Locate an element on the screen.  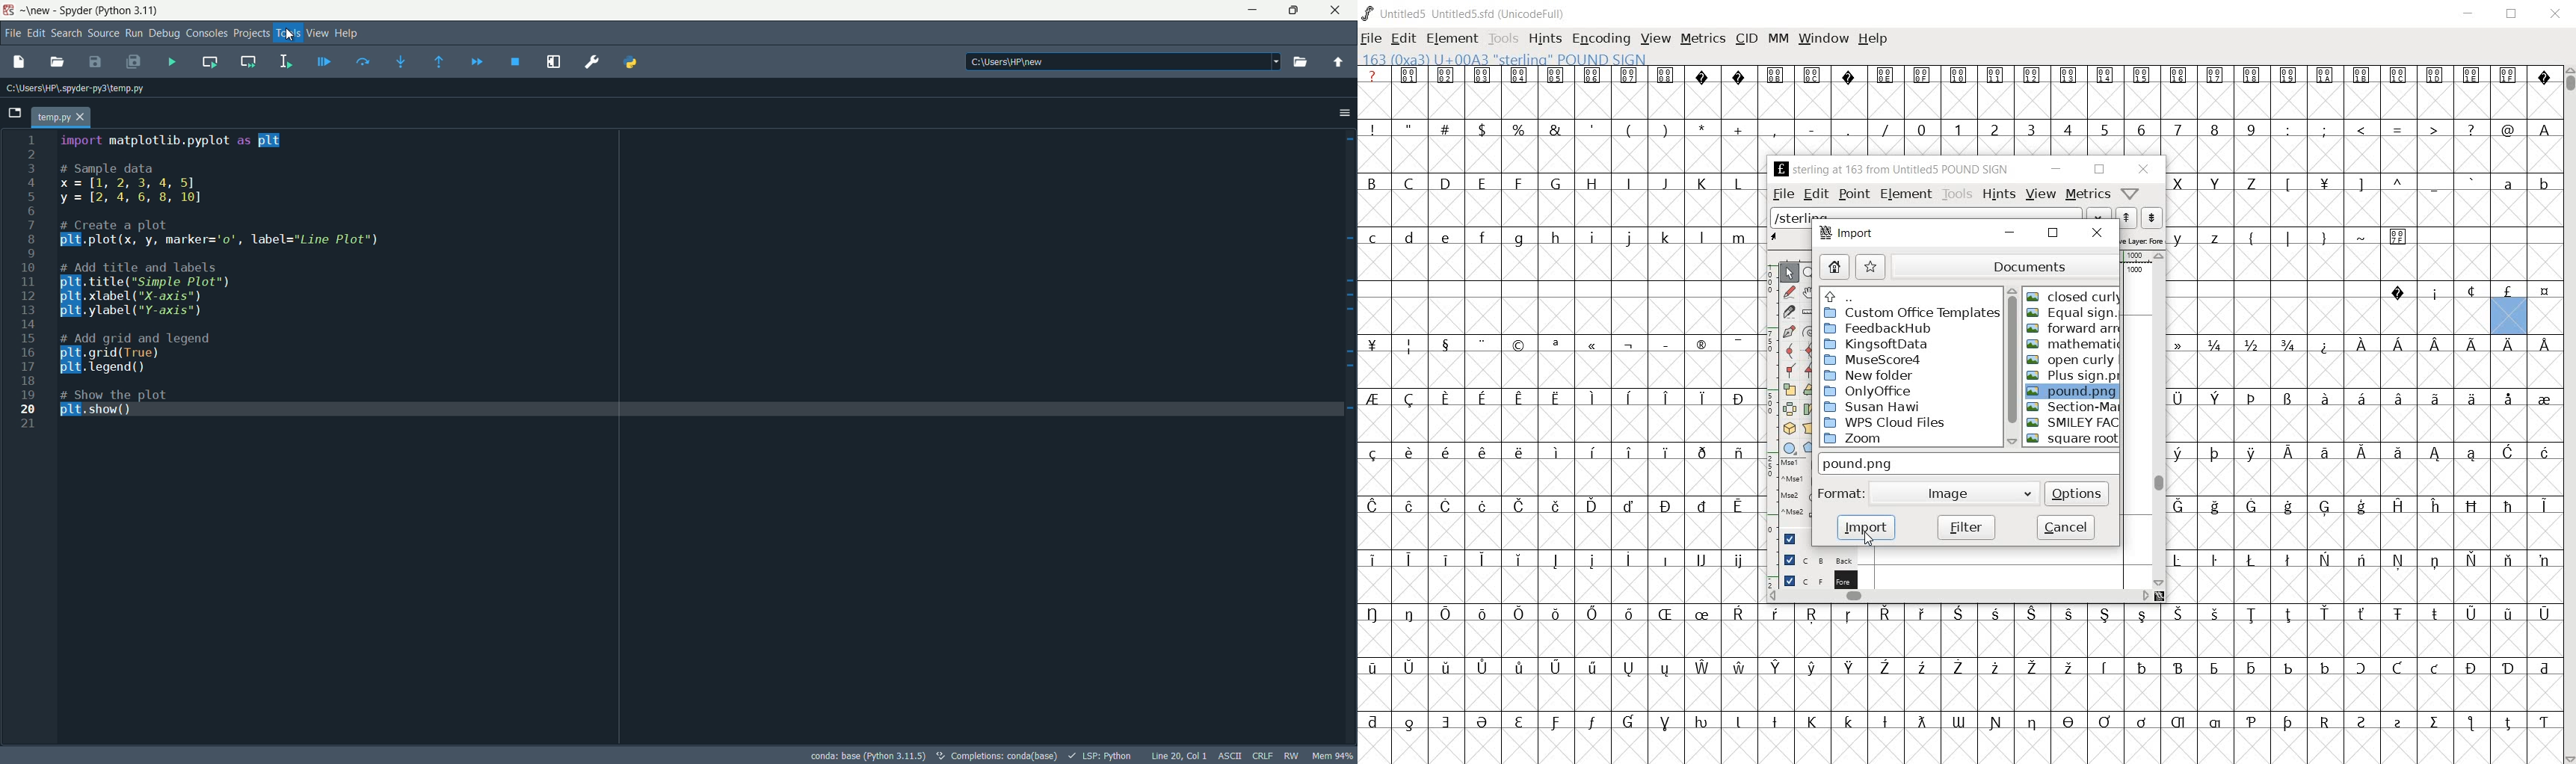
Symbol is located at coordinates (2184, 344).